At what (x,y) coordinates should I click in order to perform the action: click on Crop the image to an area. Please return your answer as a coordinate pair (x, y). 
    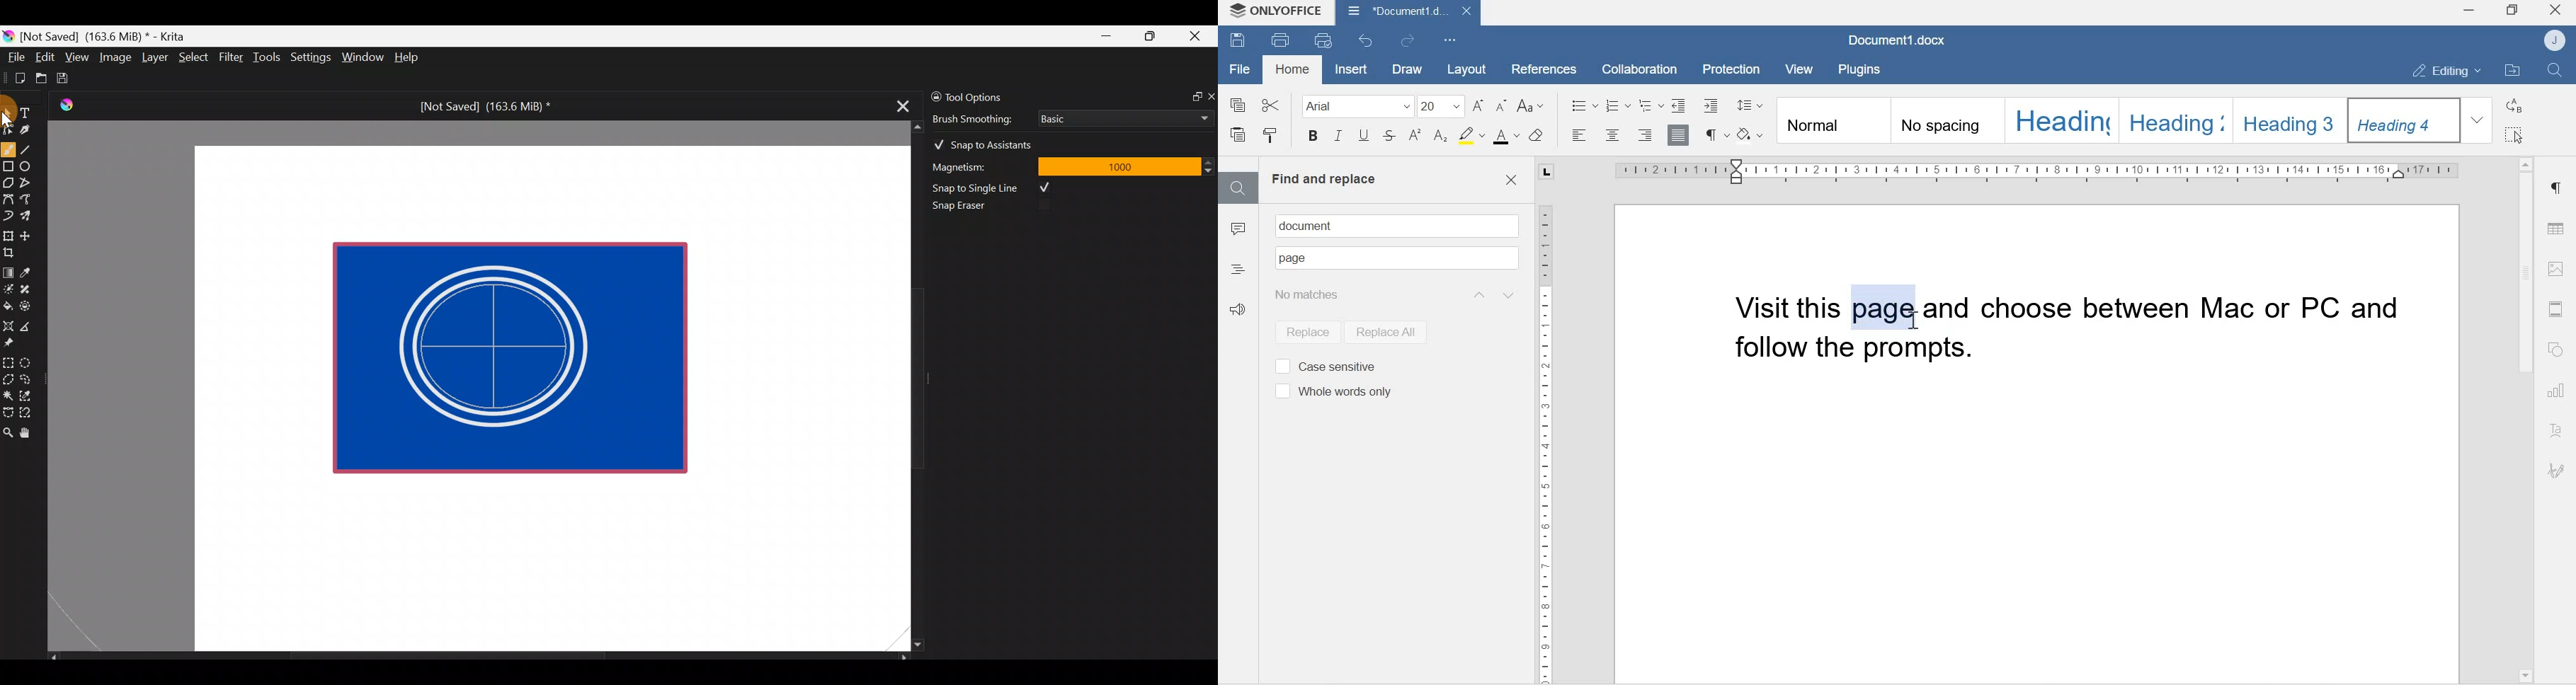
    Looking at the image, I should click on (13, 252).